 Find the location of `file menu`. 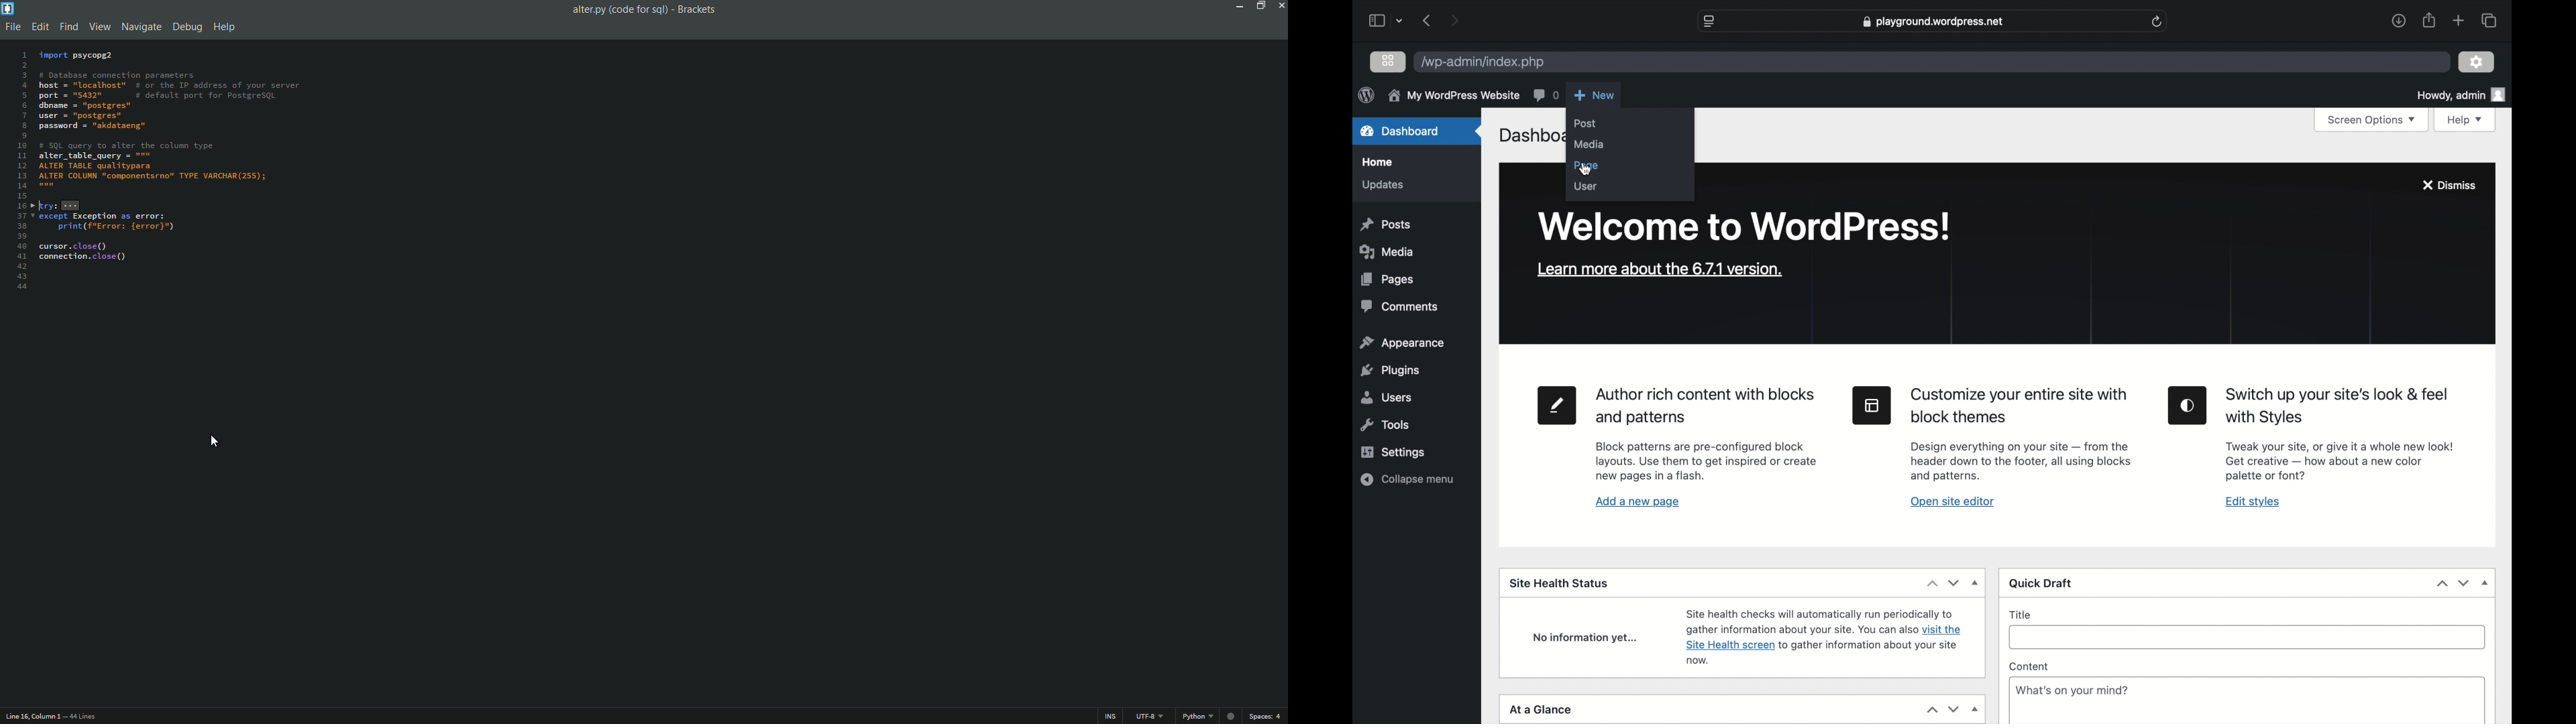

file menu is located at coordinates (11, 27).